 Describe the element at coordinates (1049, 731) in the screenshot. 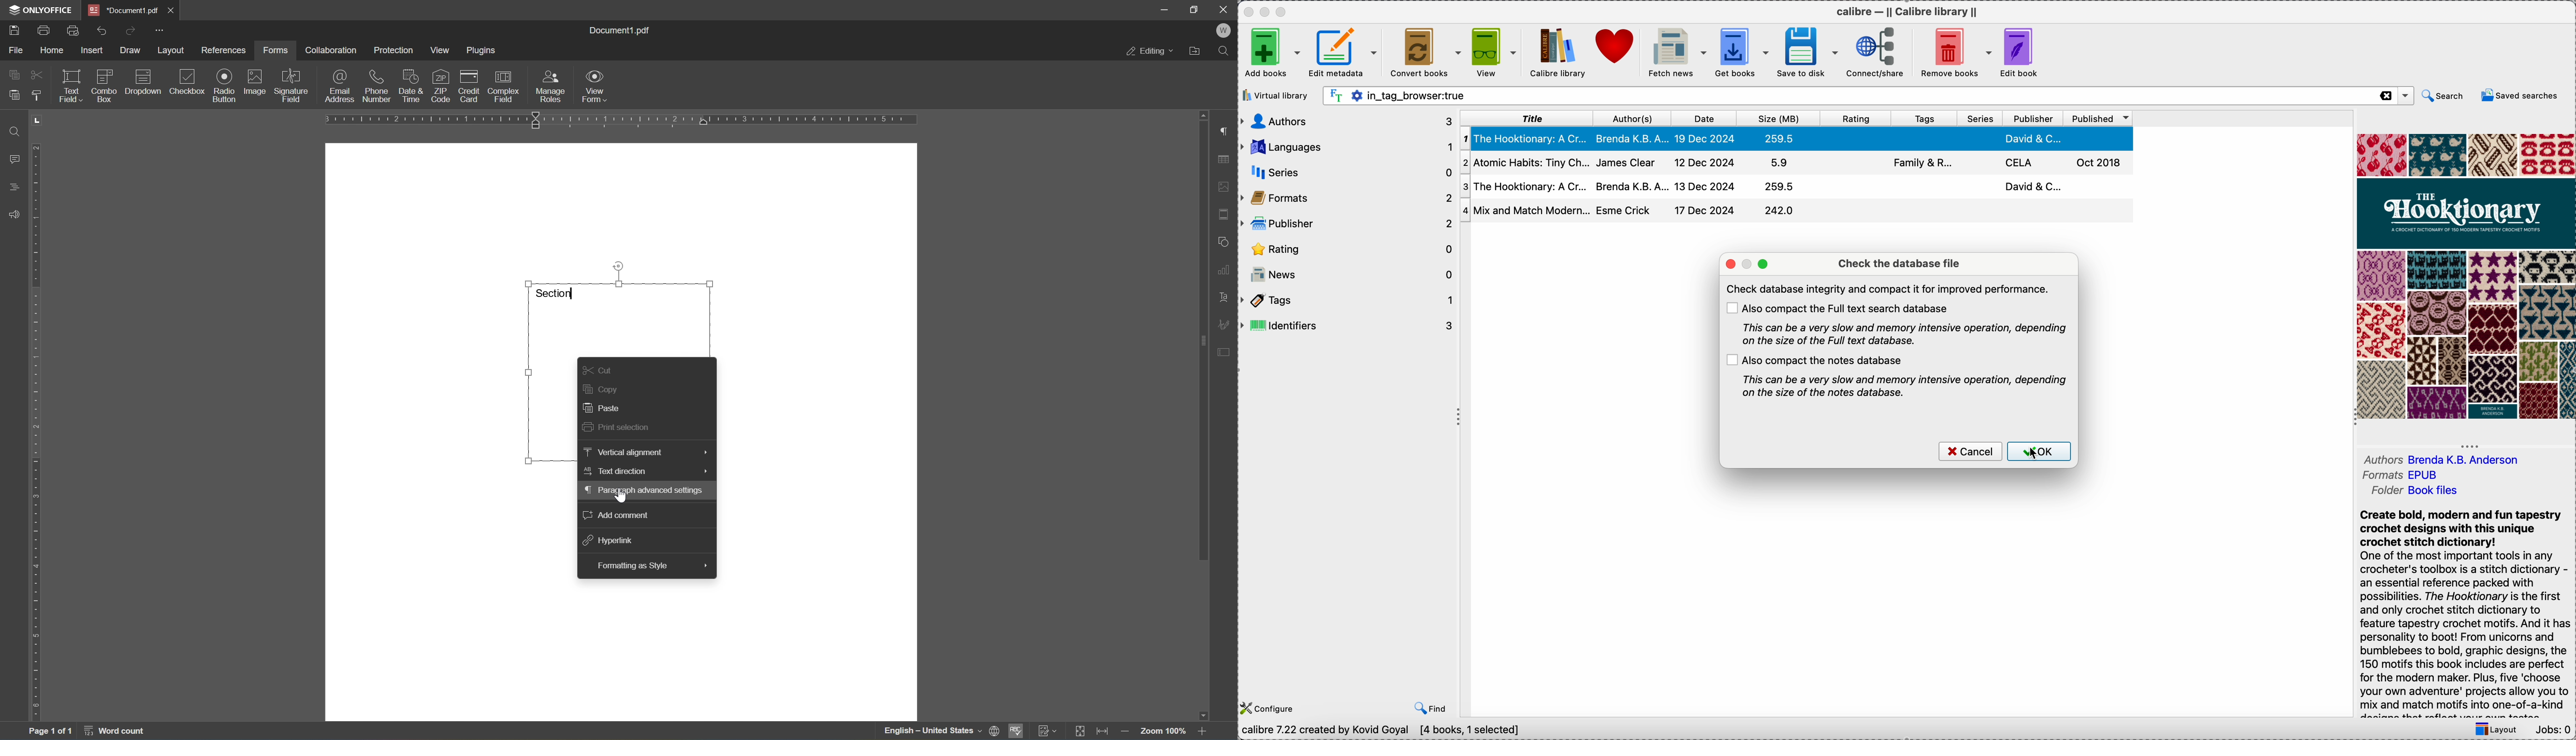

I see `track changes` at that location.